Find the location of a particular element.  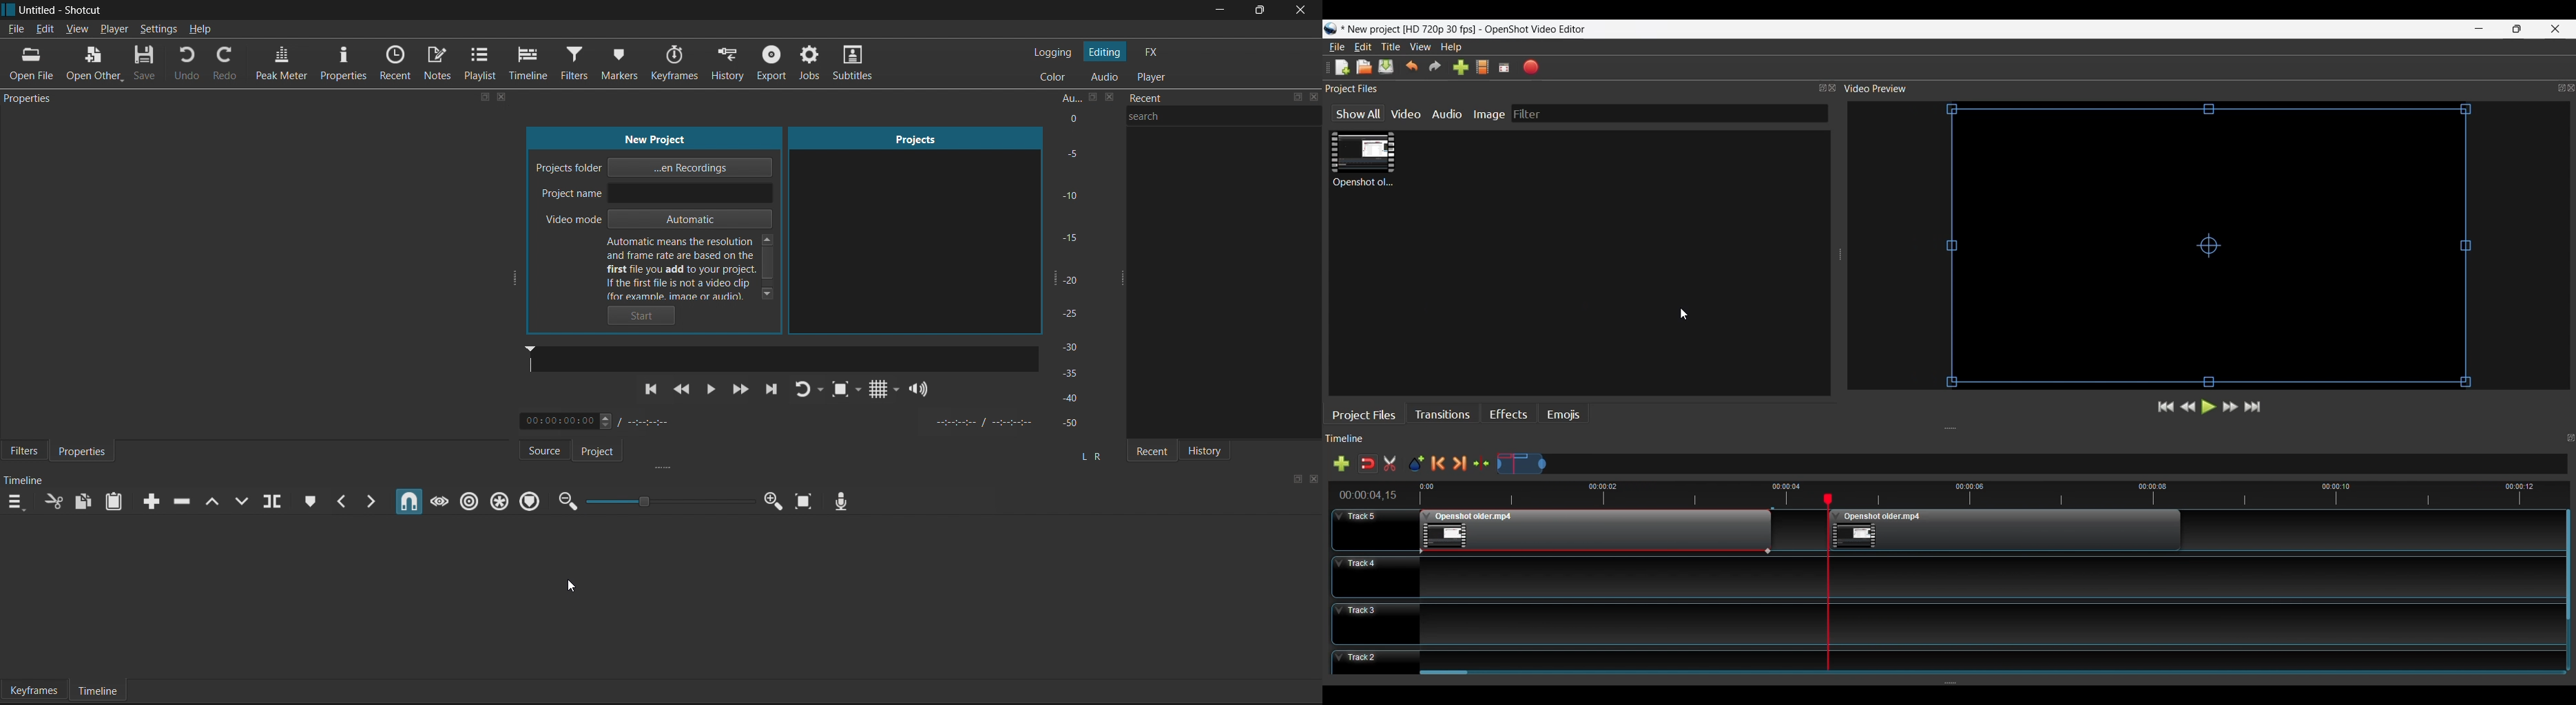

recent is located at coordinates (1207, 100).